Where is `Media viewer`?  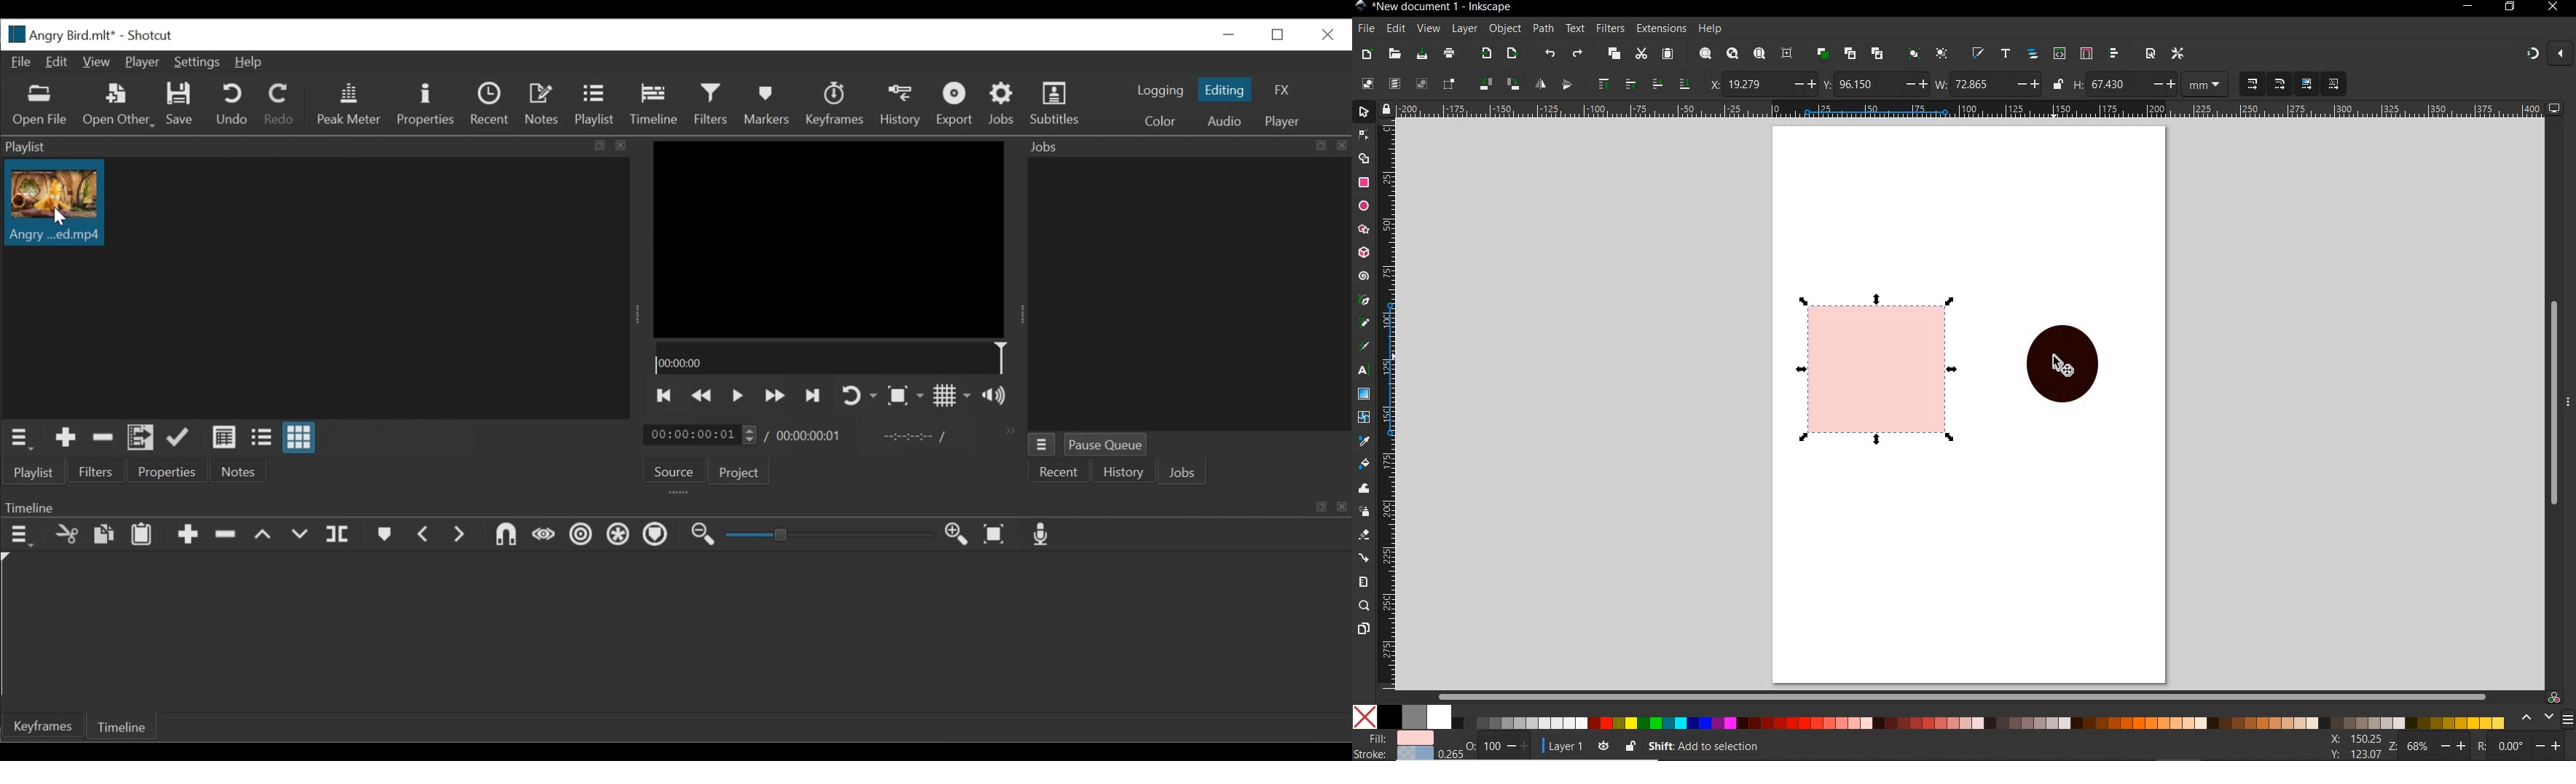 Media viewer is located at coordinates (829, 240).